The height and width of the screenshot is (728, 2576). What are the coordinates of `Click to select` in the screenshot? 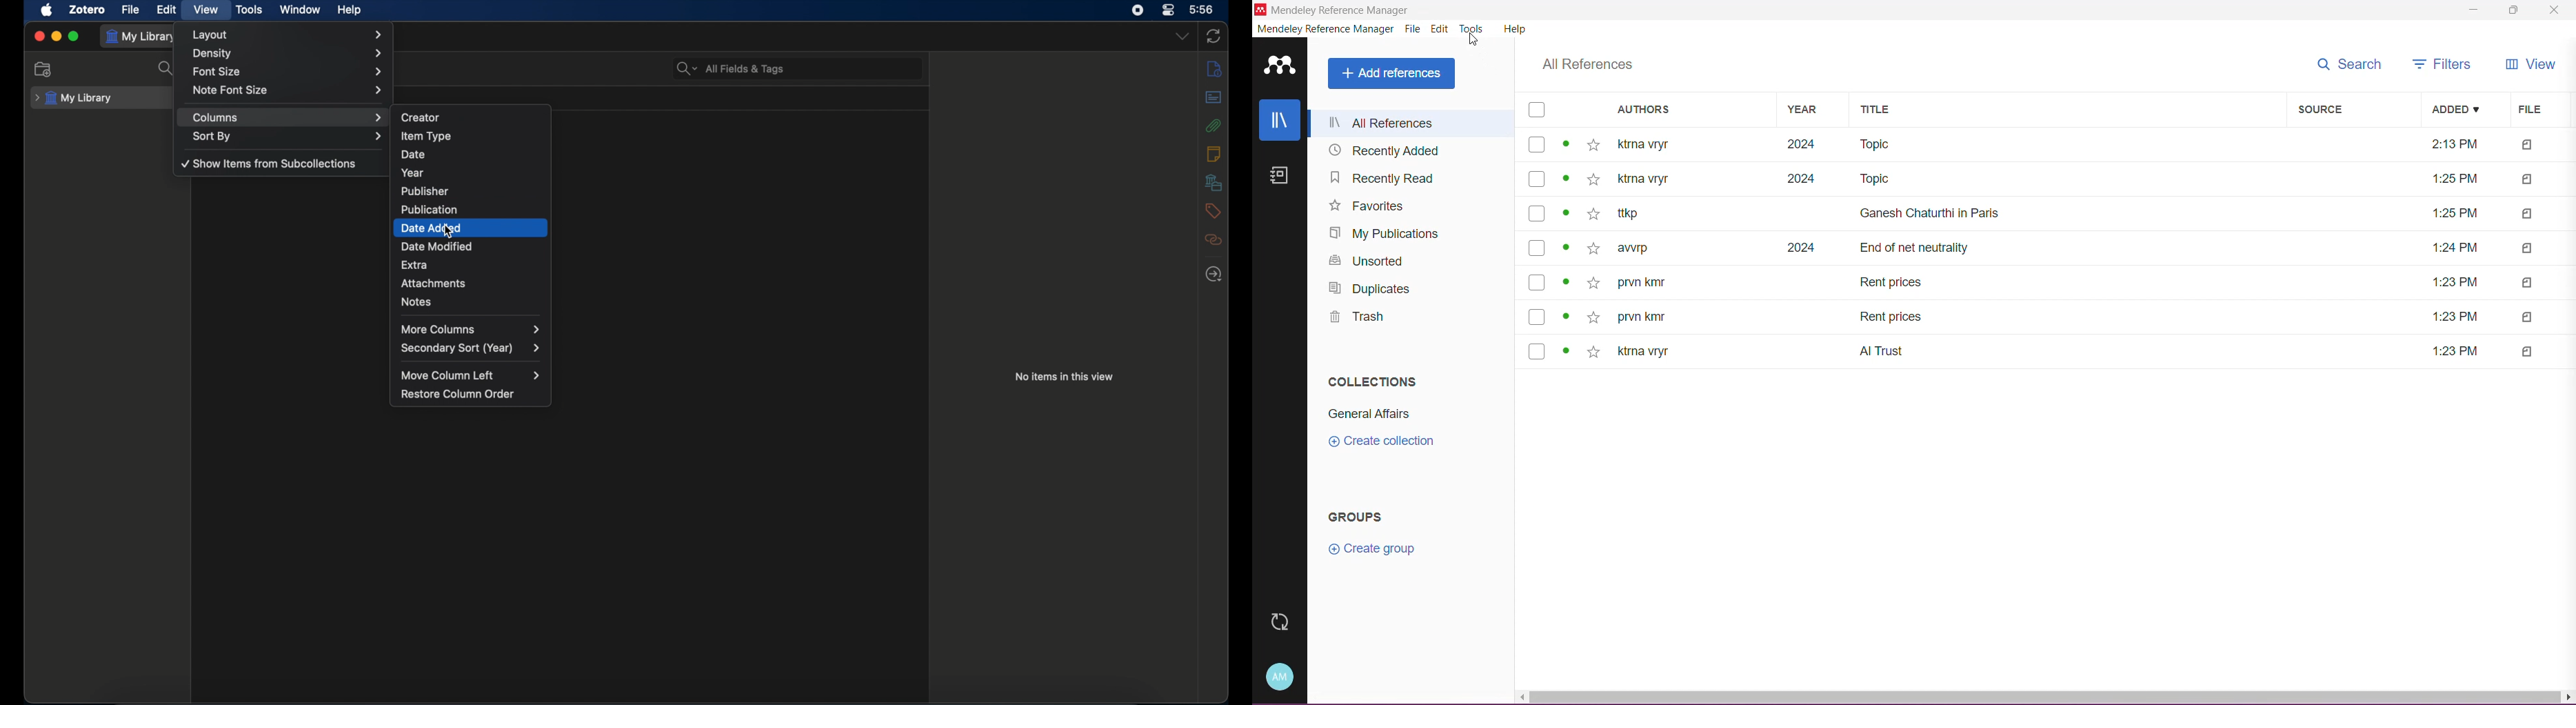 It's located at (1538, 106).